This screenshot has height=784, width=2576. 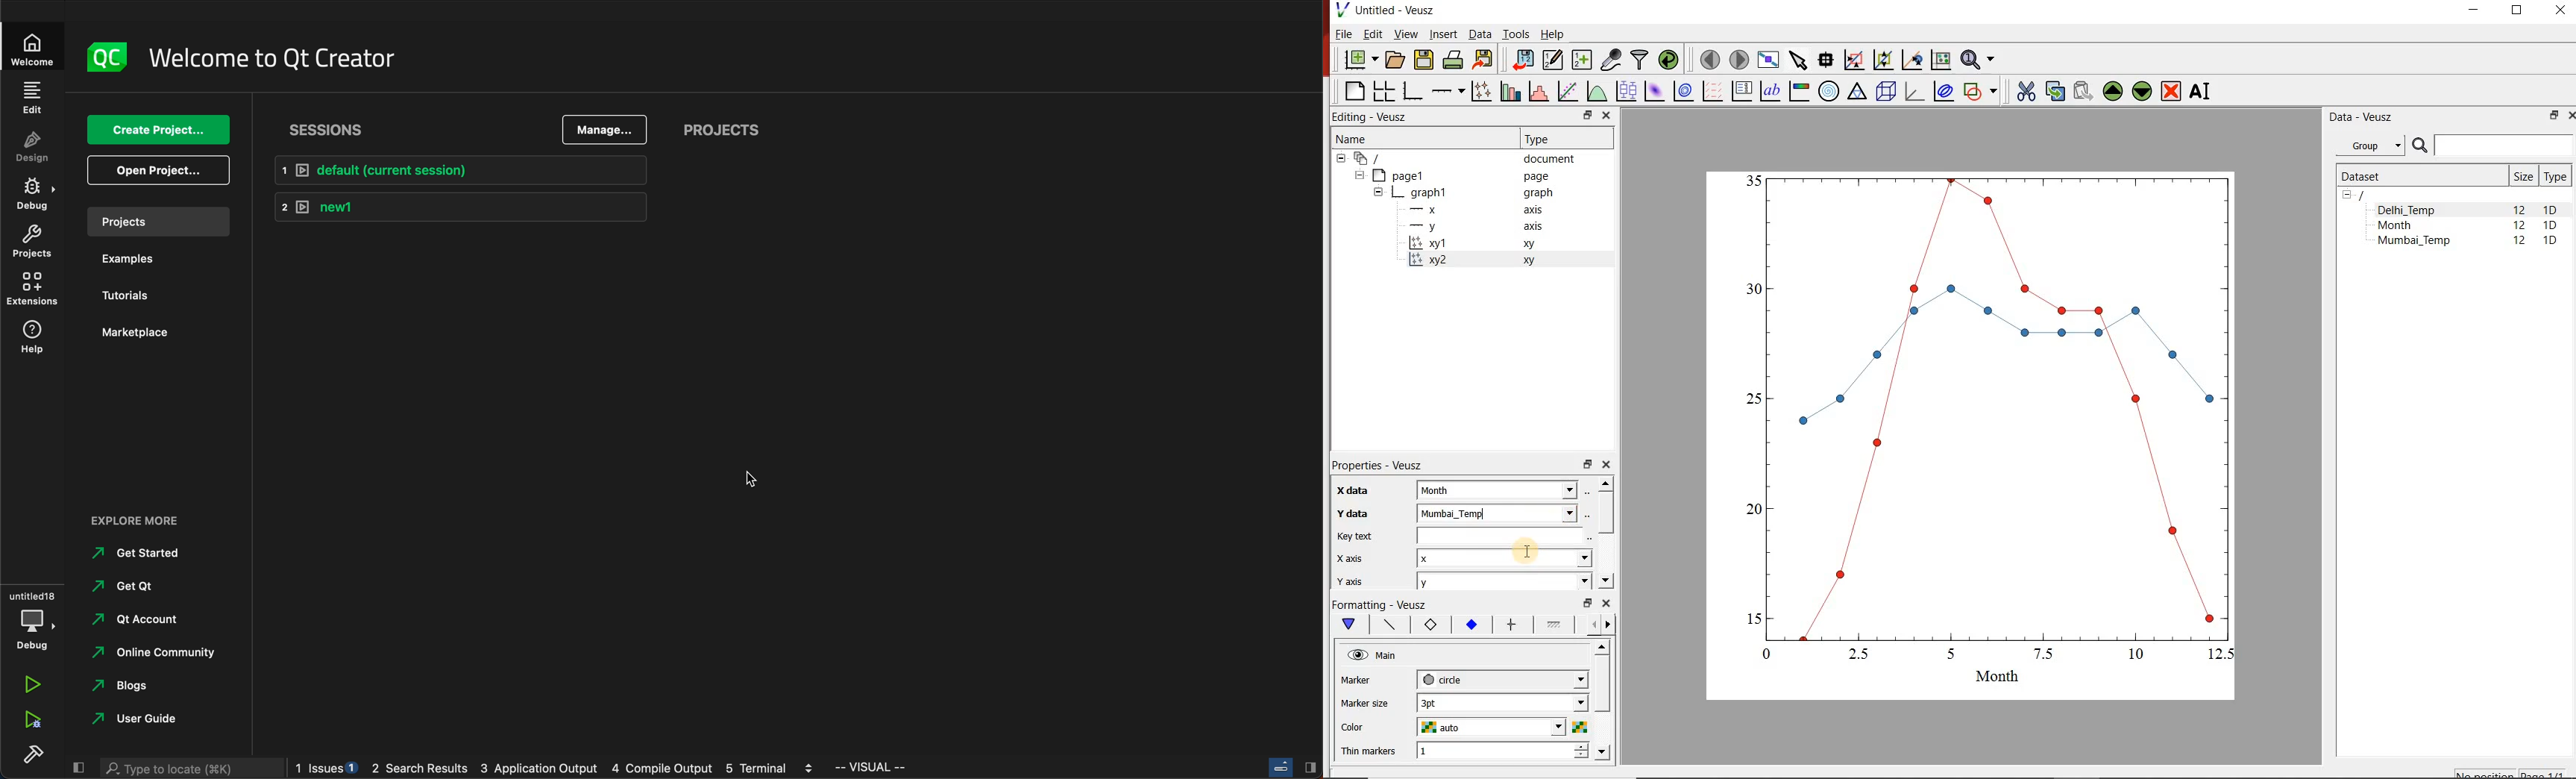 What do you see at coordinates (1354, 490) in the screenshot?
I see `x-data` at bounding box center [1354, 490].